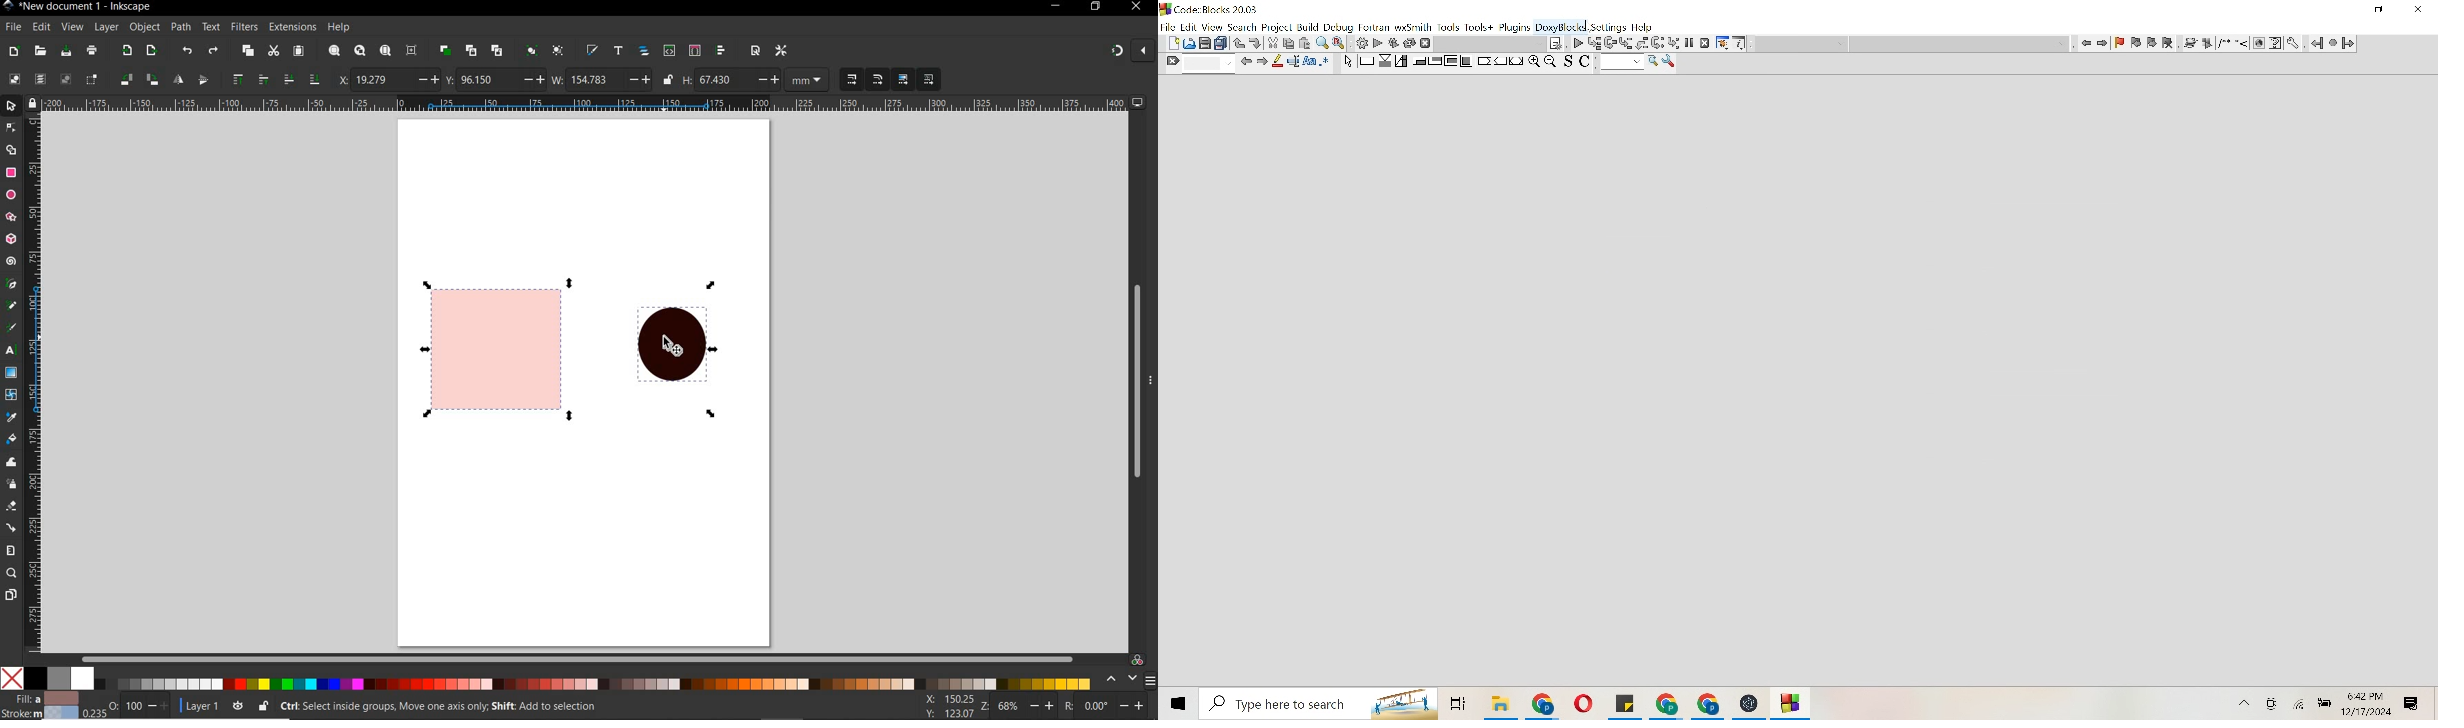 The image size is (2464, 728). Describe the element at coordinates (213, 705) in the screenshot. I see `layer 1` at that location.